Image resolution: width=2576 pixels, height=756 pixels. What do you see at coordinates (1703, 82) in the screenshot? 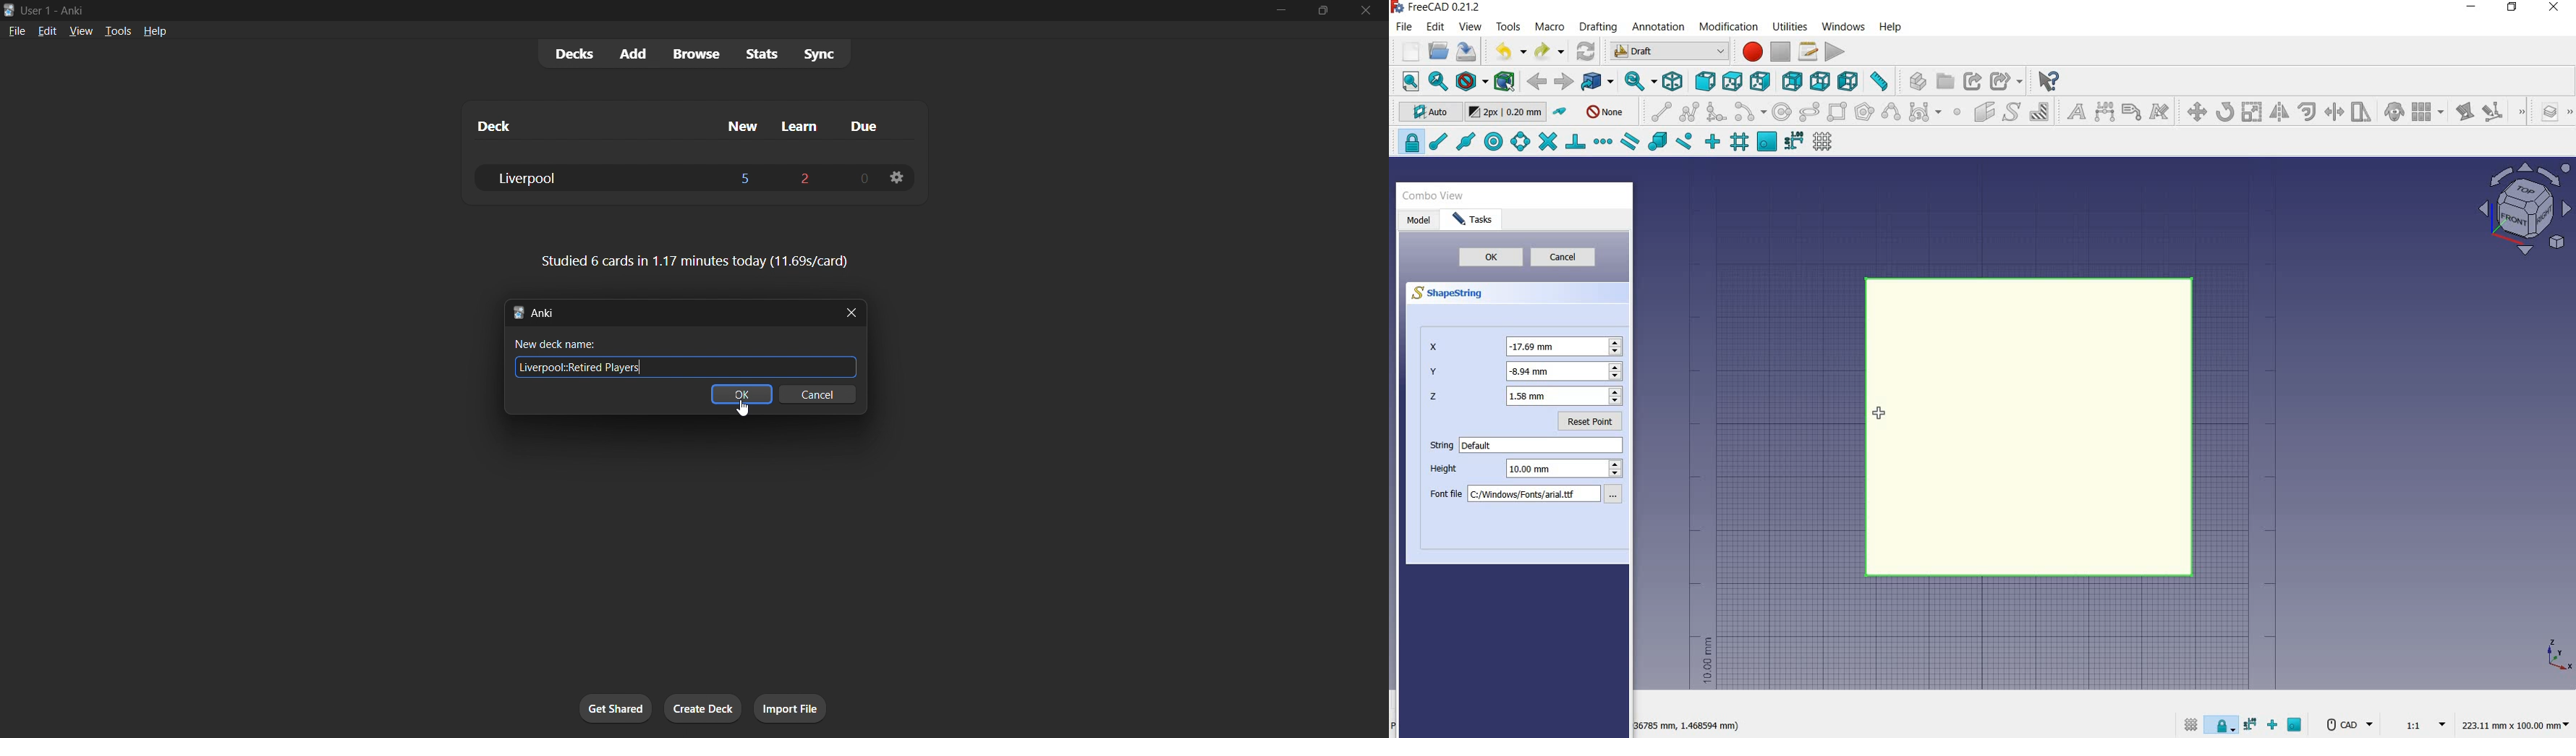
I see `front` at bounding box center [1703, 82].